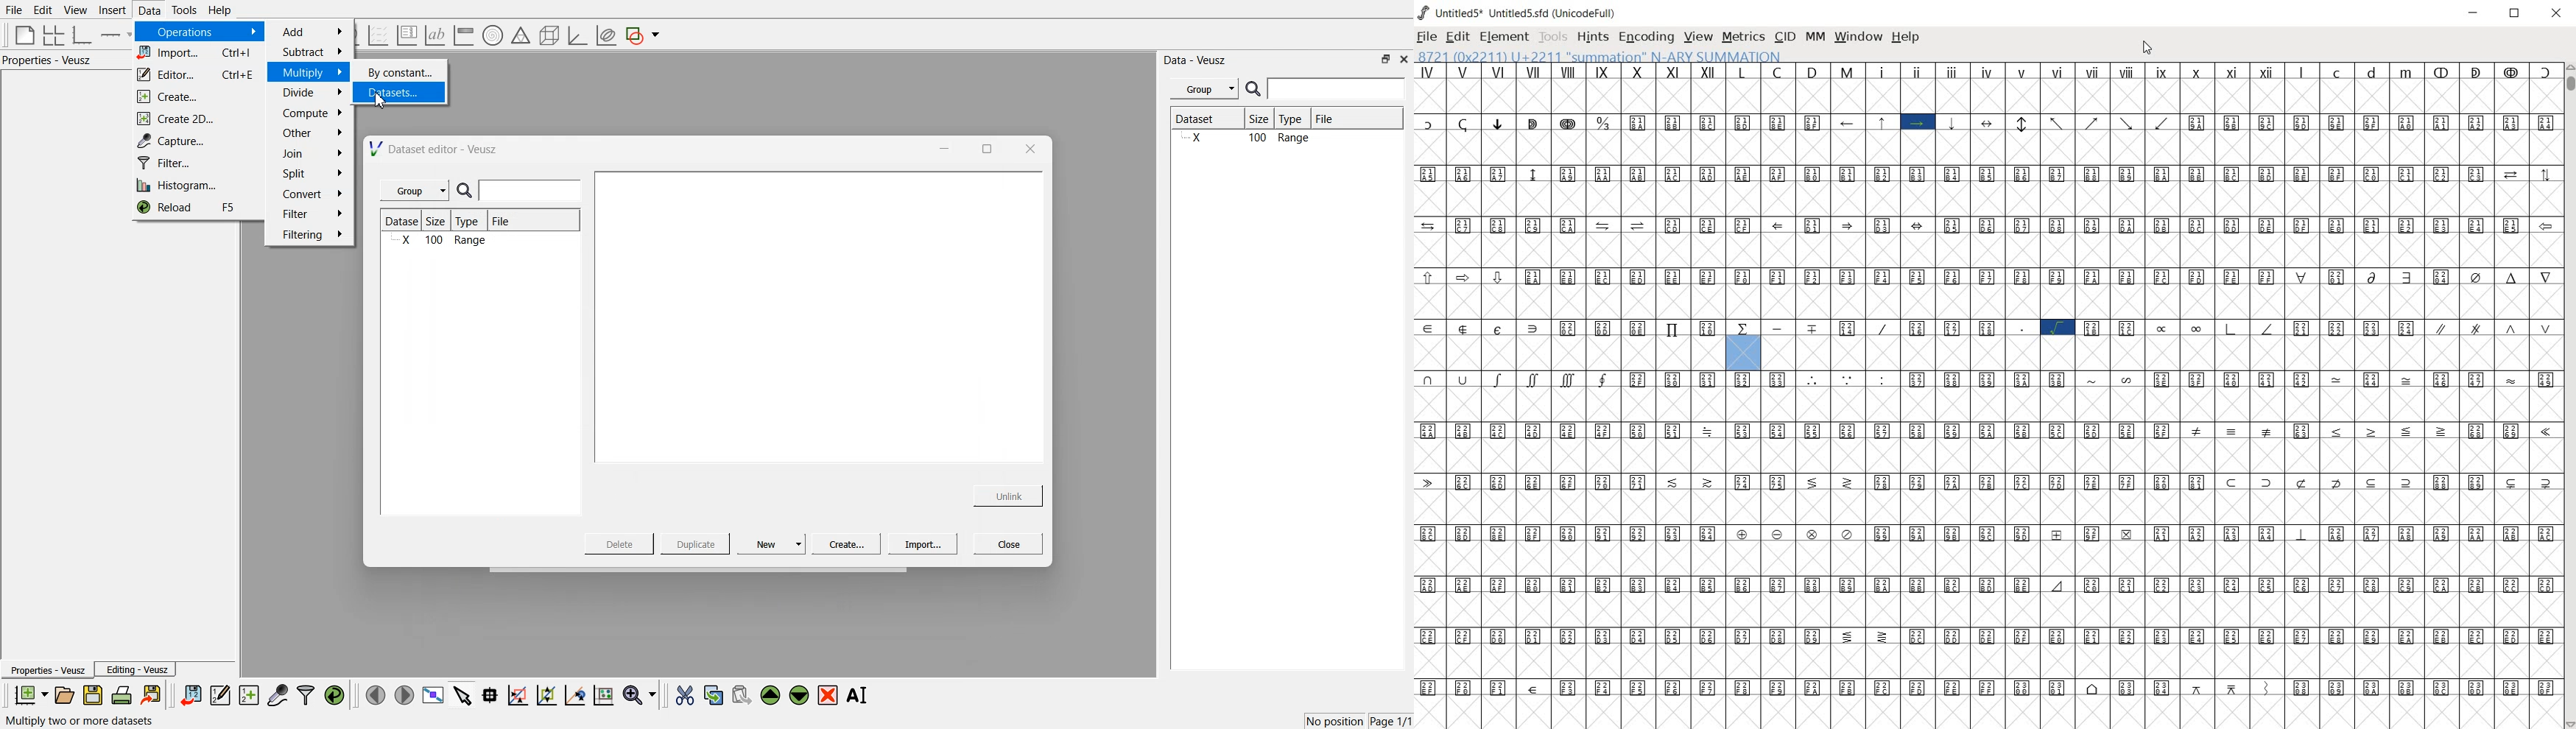 This screenshot has height=756, width=2576. I want to click on view plot full screen, so click(432, 695).